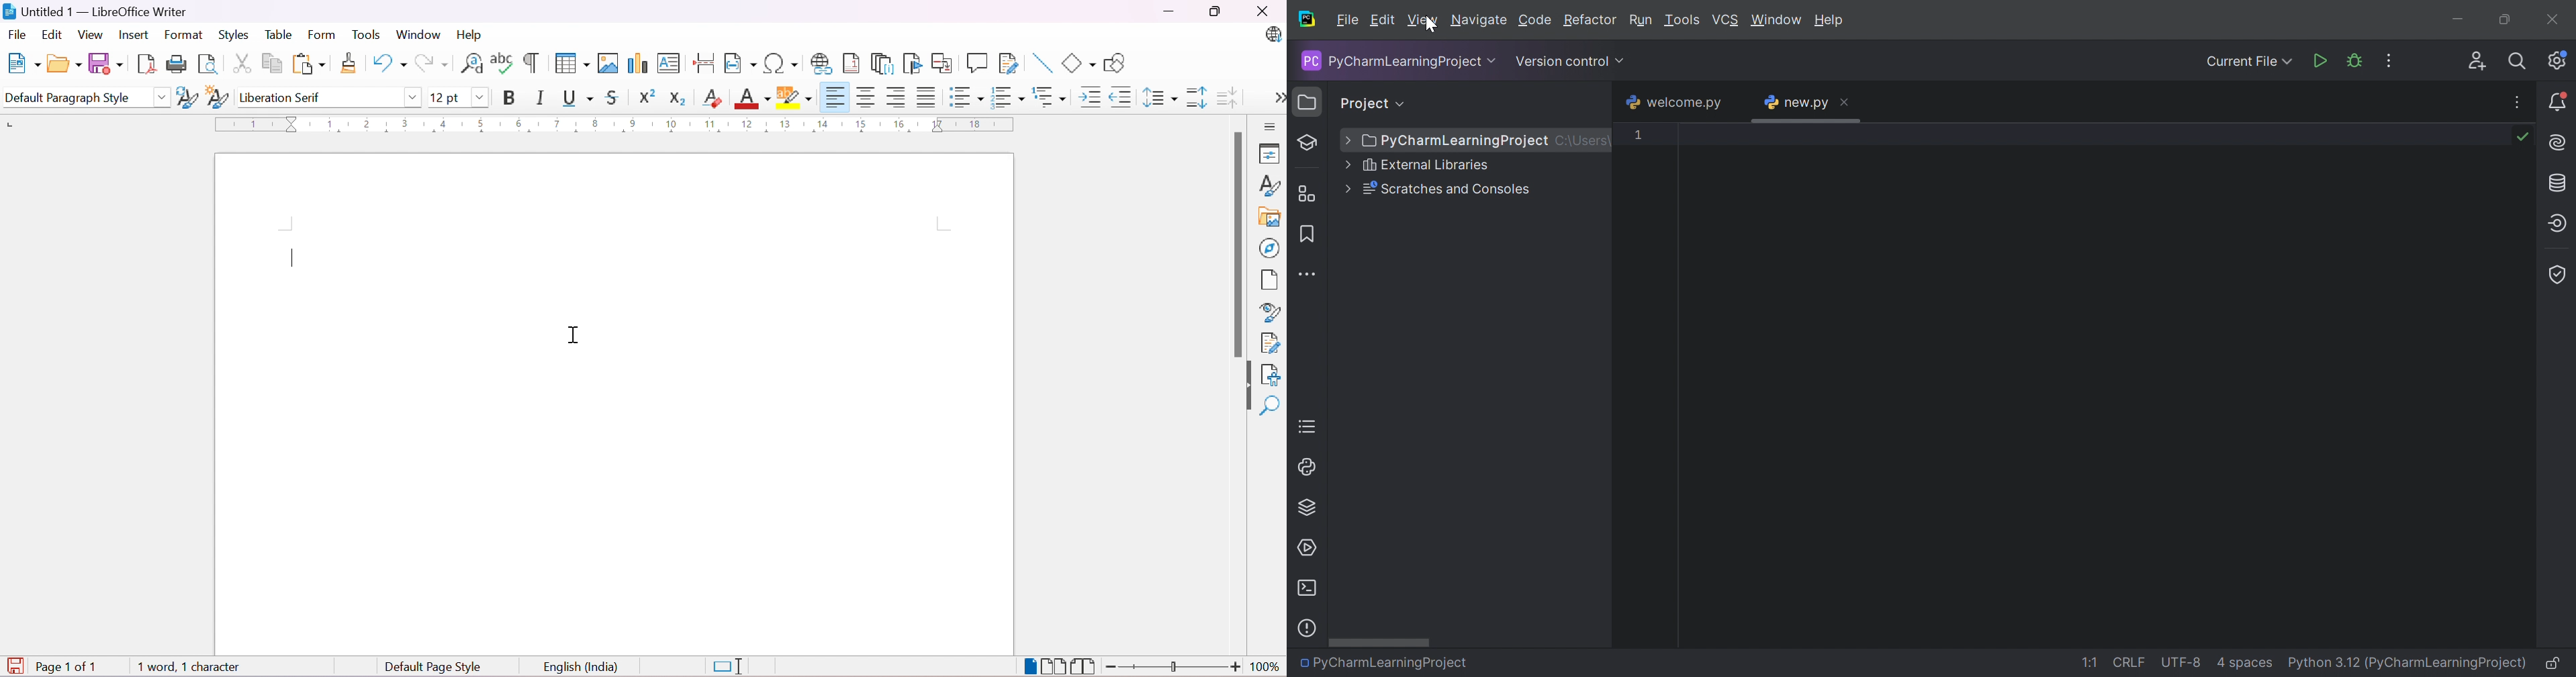 The width and height of the screenshot is (2576, 700). What do you see at coordinates (1309, 588) in the screenshot?
I see `Terminal` at bounding box center [1309, 588].